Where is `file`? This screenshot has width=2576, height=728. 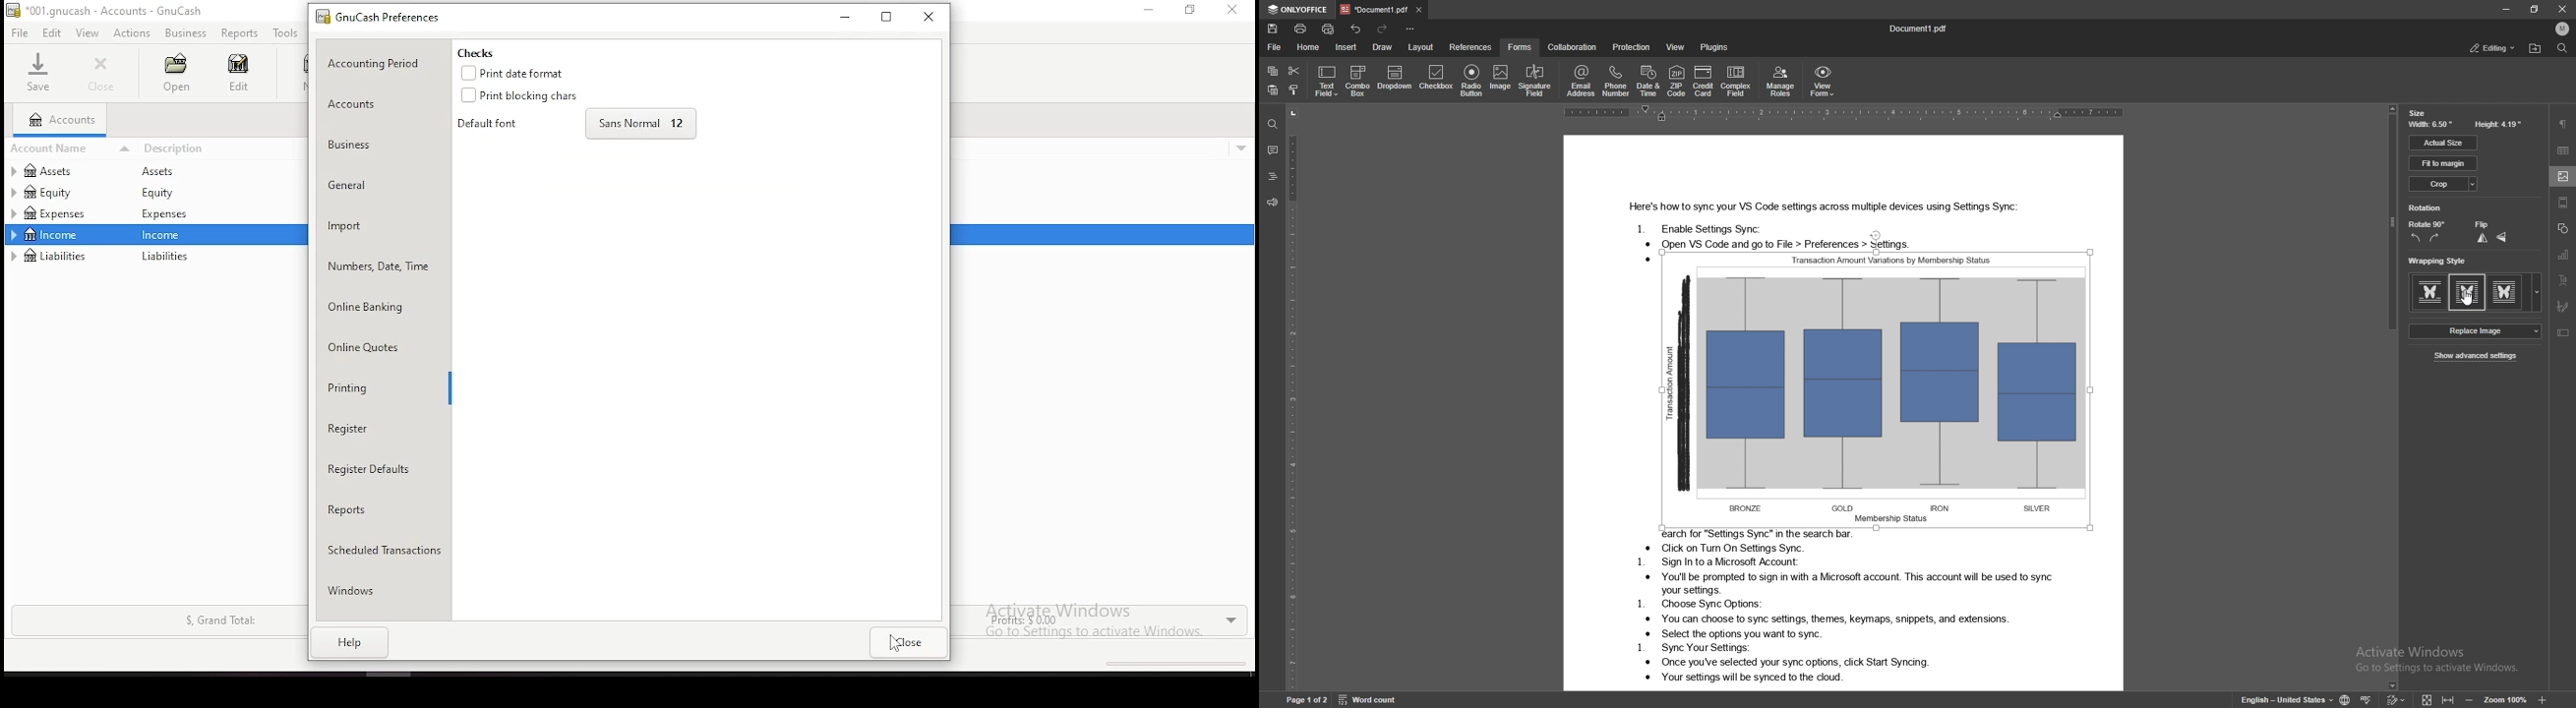
file is located at coordinates (1275, 47).